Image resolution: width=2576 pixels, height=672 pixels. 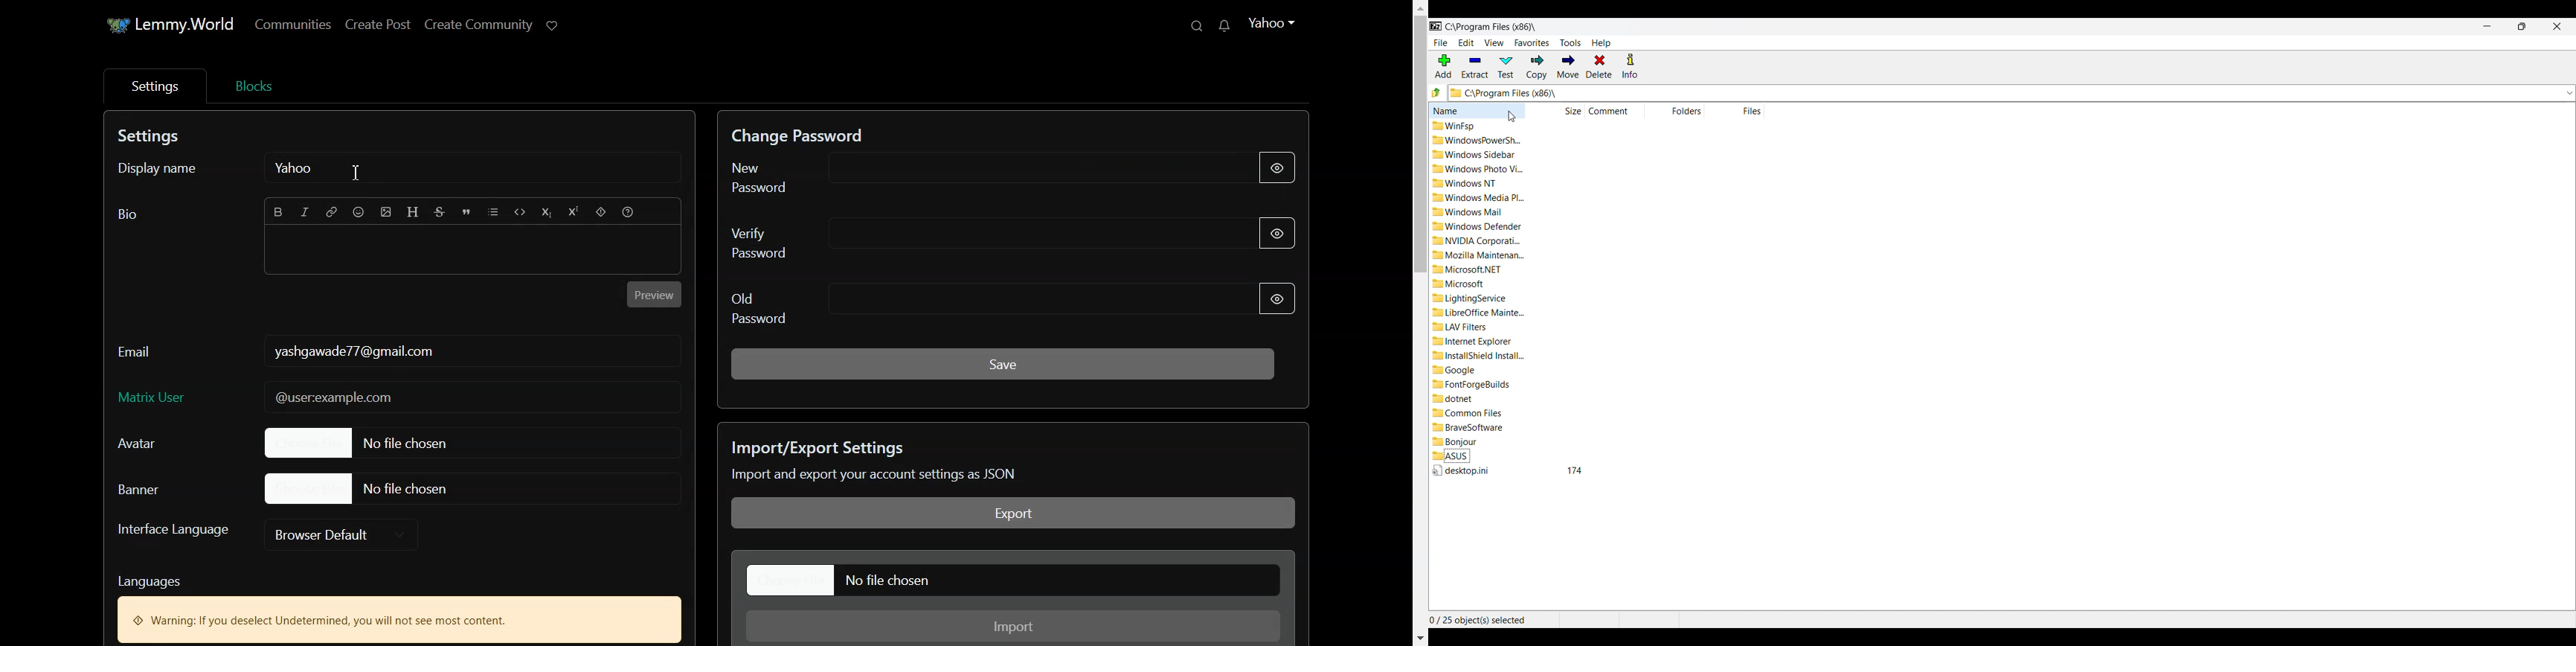 I want to click on Avatar, so click(x=152, y=444).